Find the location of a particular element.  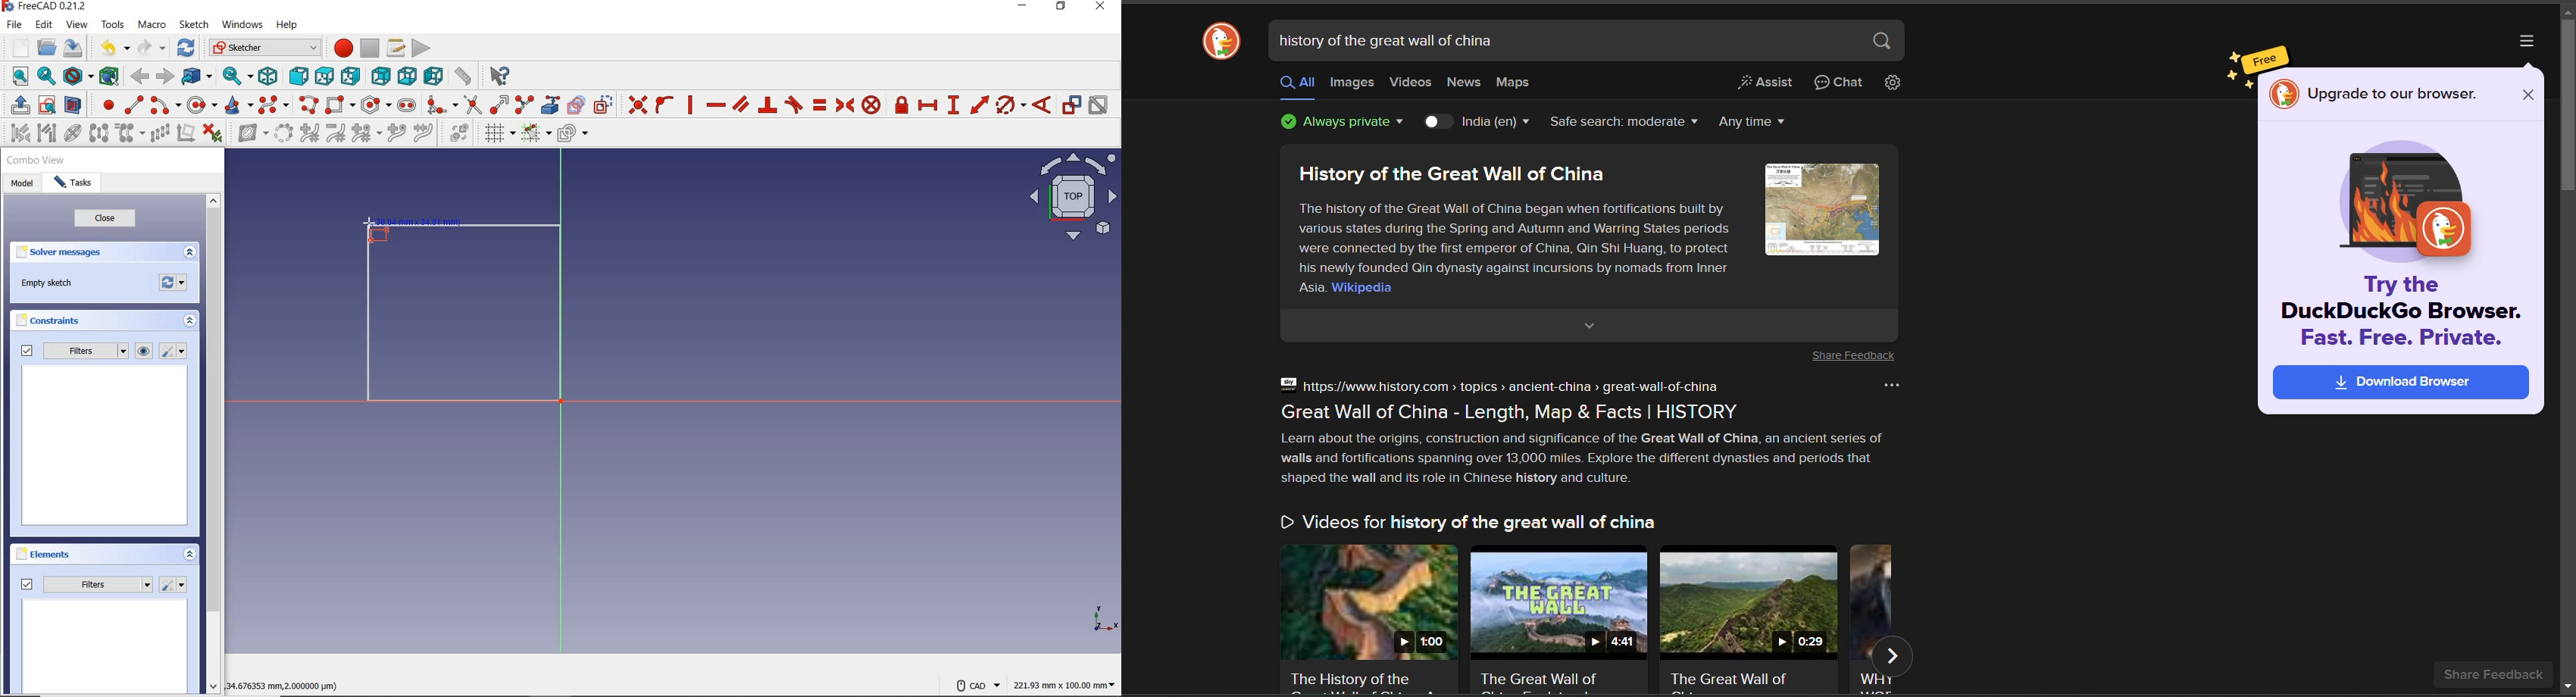

view sketch is located at coordinates (47, 106).